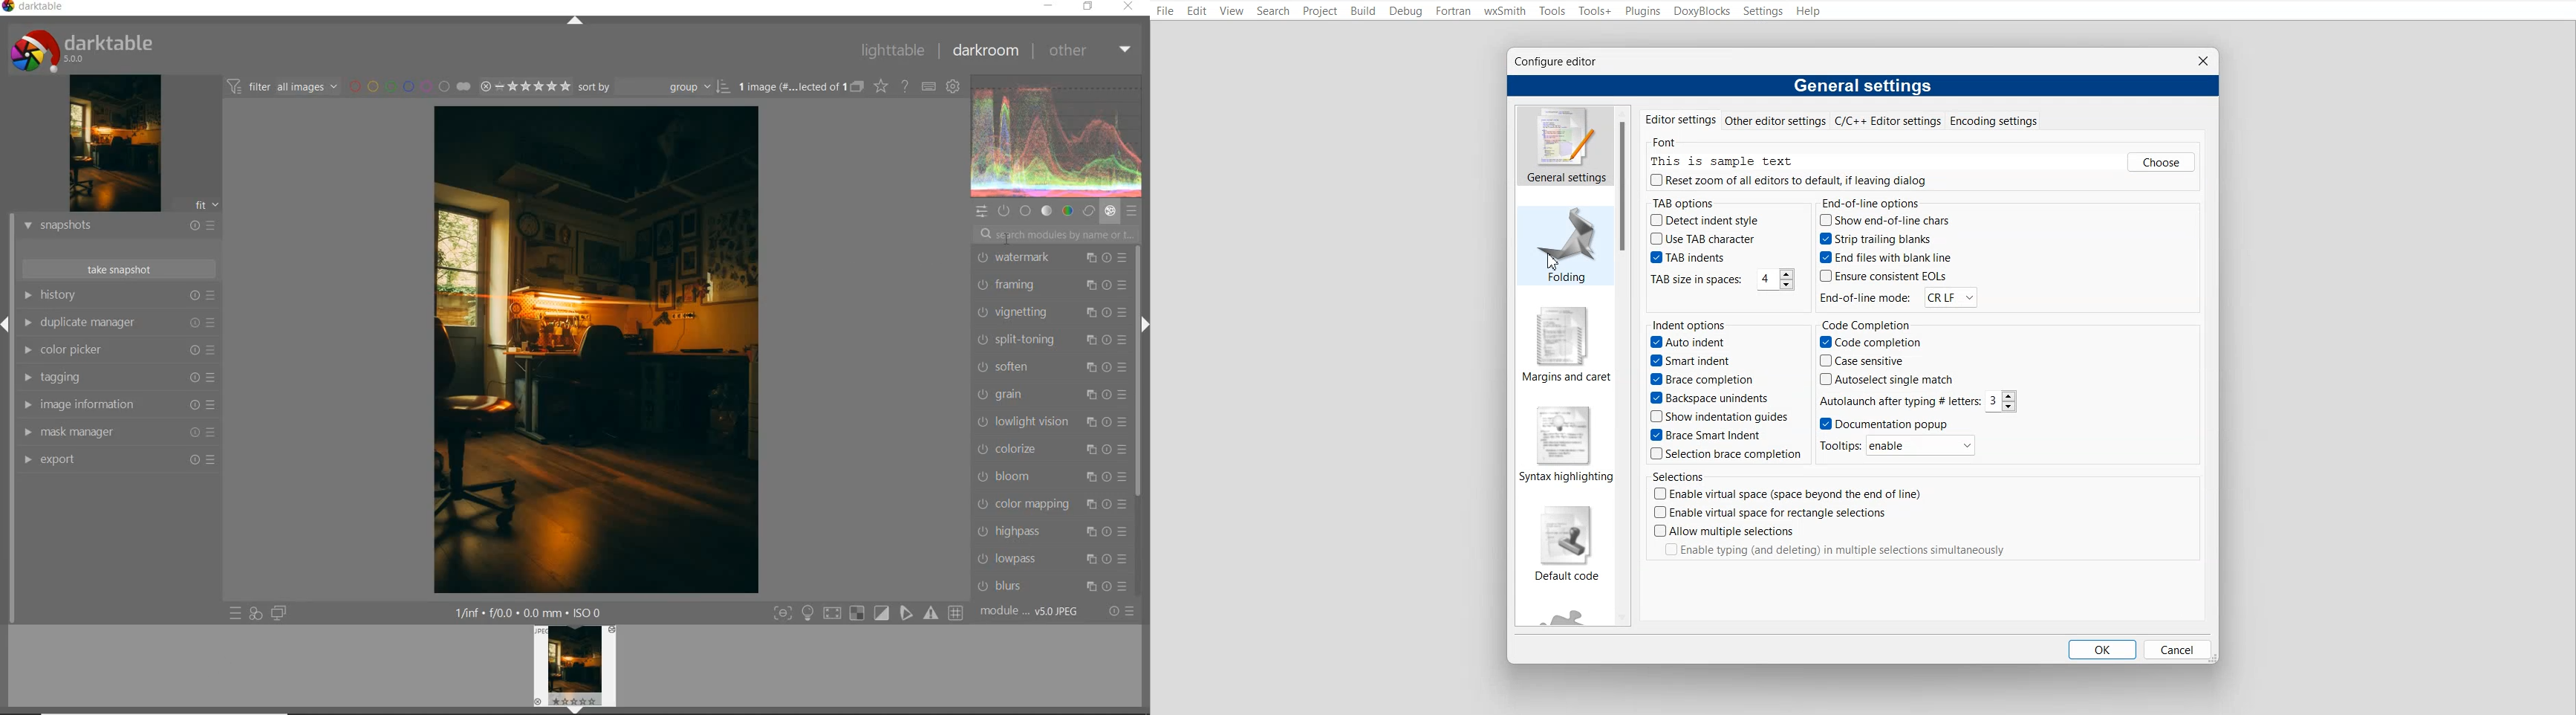 Image resolution: width=2576 pixels, height=728 pixels. Describe the element at coordinates (1678, 118) in the screenshot. I see `Editor settings` at that location.